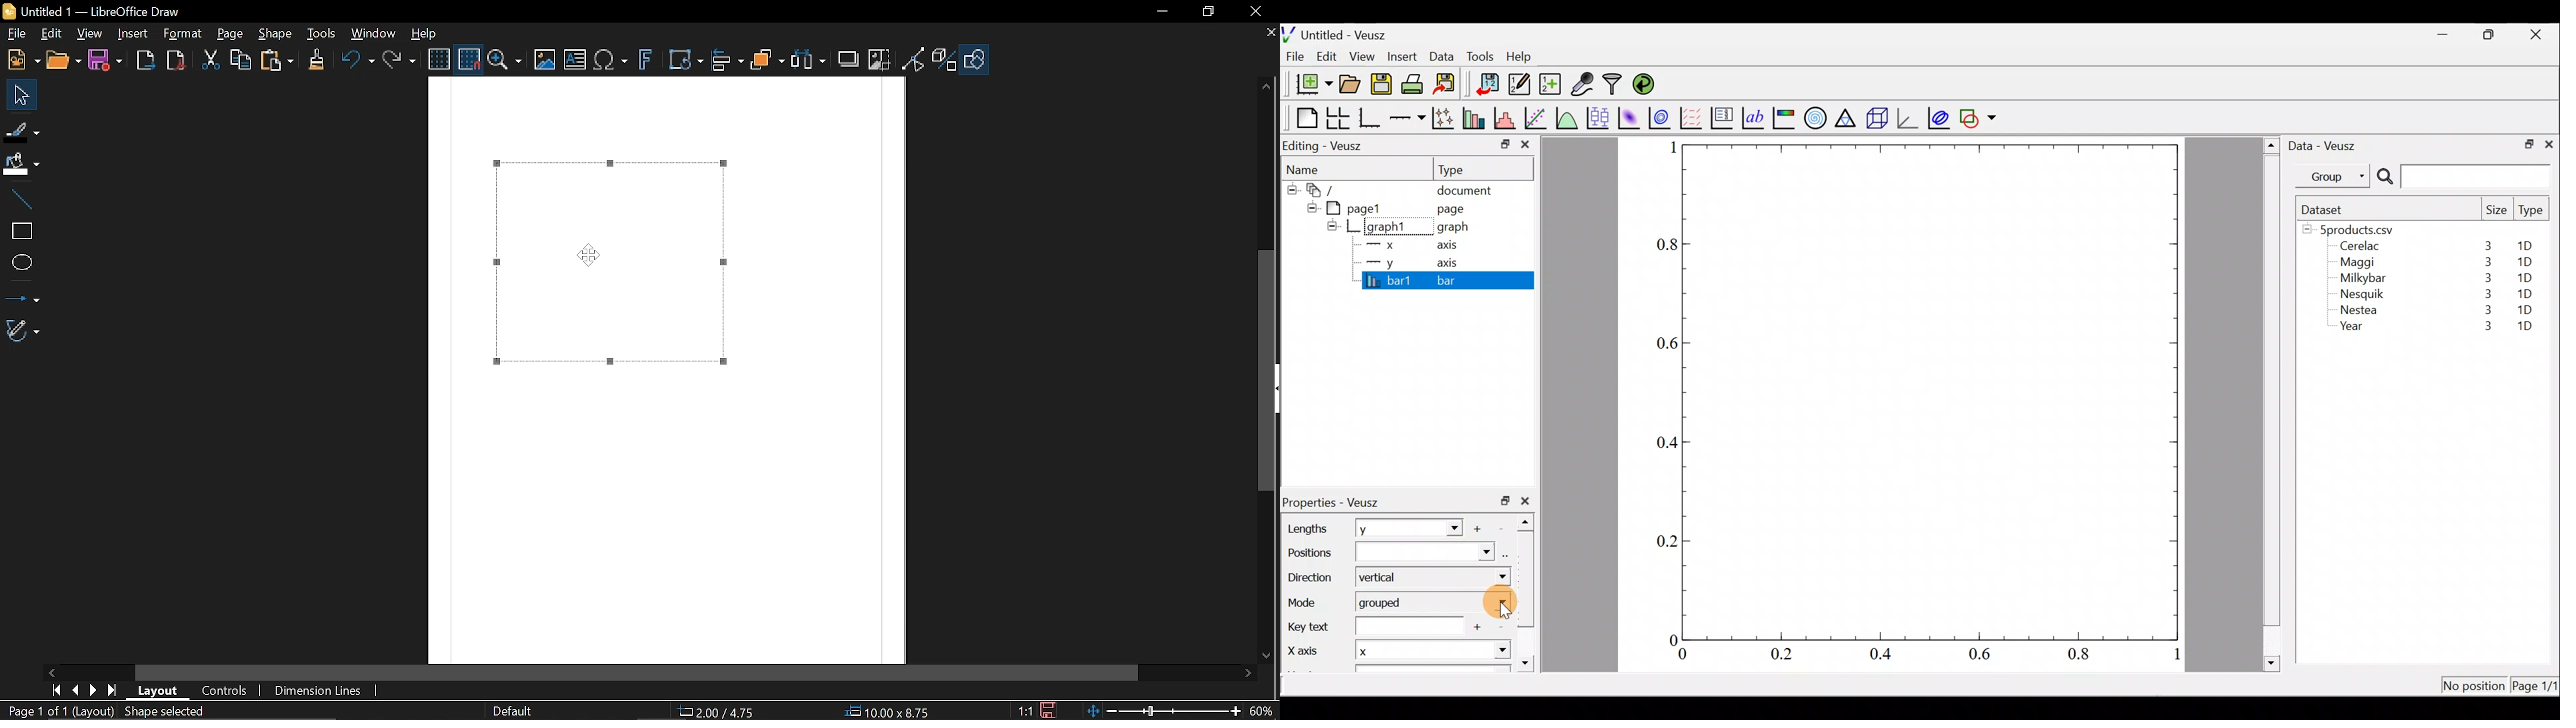  What do you see at coordinates (2485, 293) in the screenshot?
I see `3` at bounding box center [2485, 293].